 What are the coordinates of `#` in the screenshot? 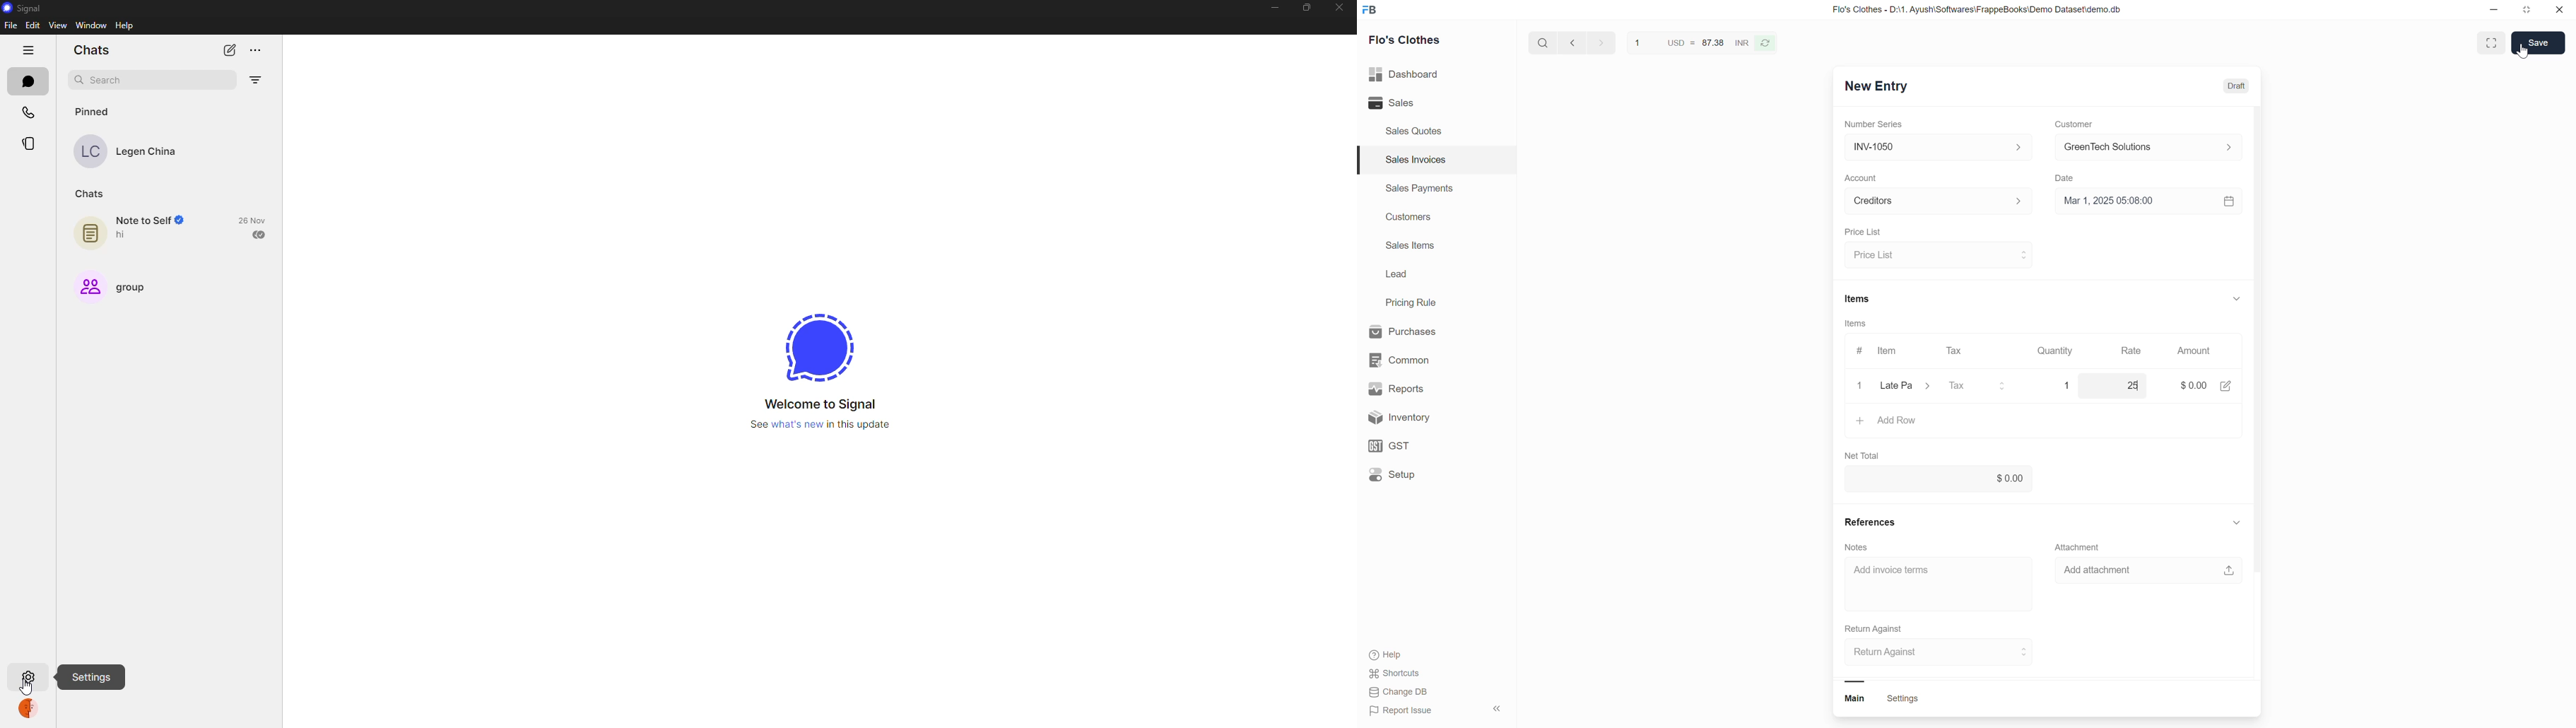 It's located at (1857, 351).